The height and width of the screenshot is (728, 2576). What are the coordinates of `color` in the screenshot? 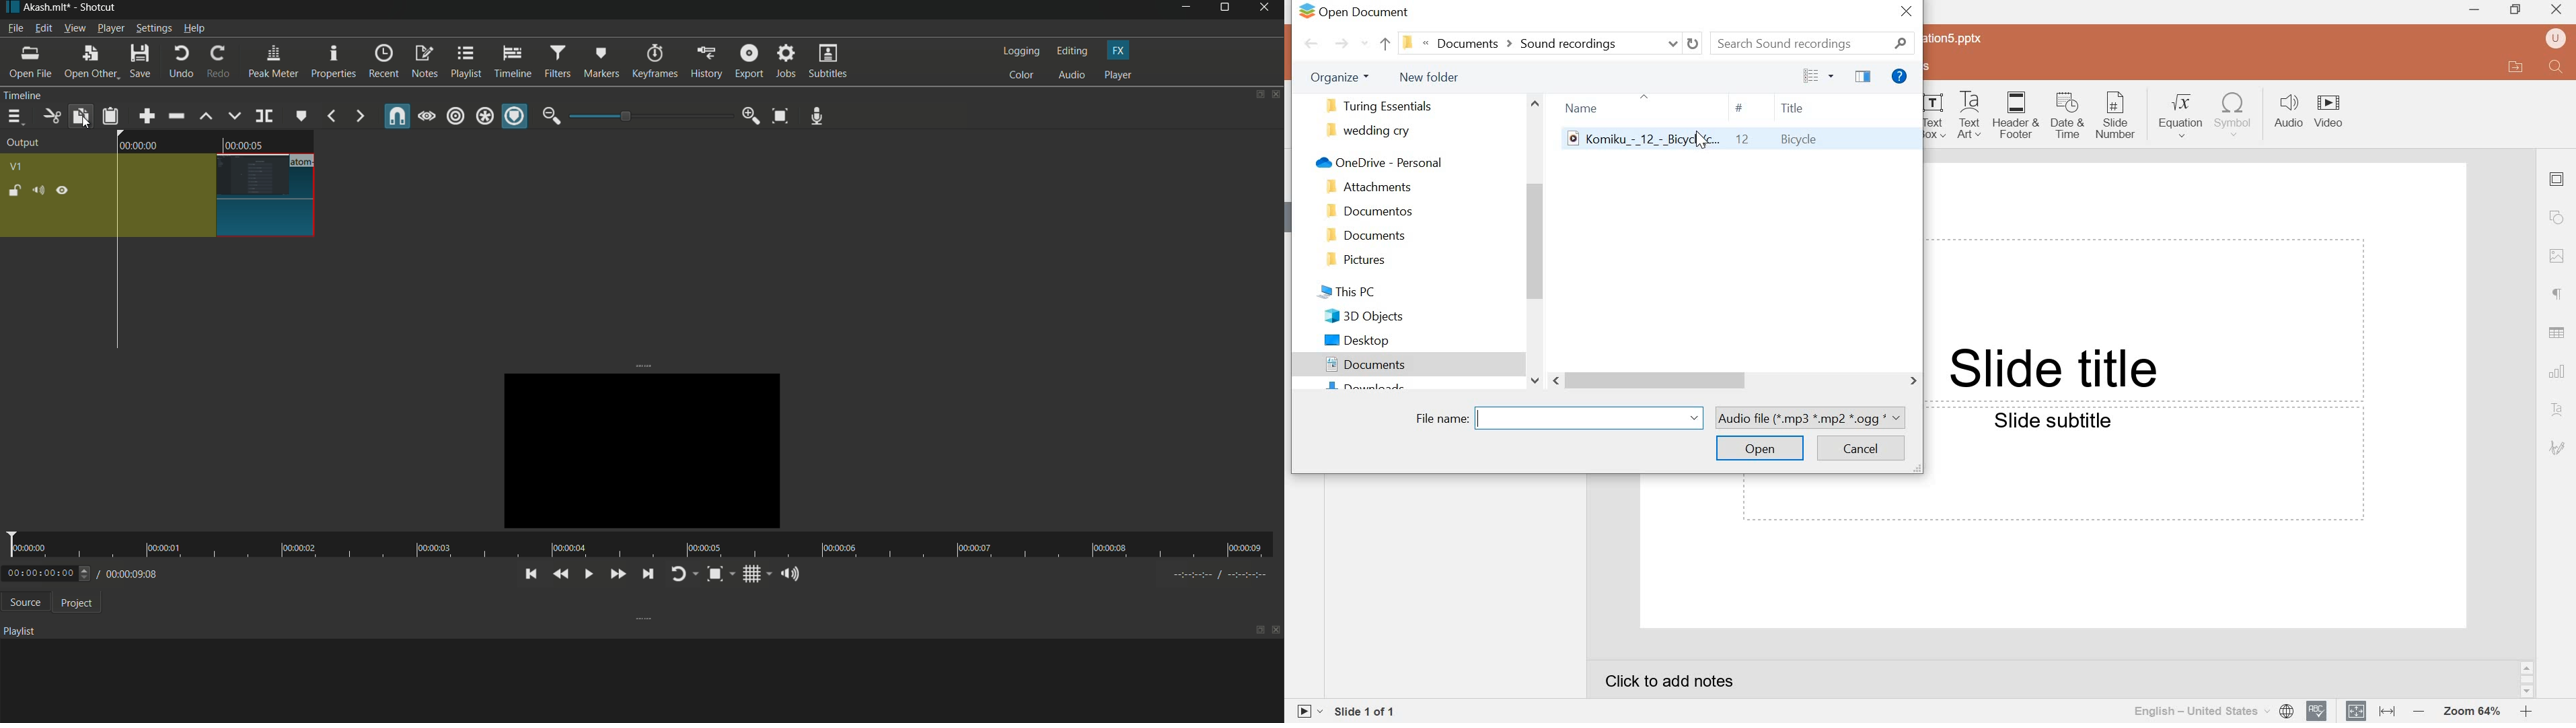 It's located at (1021, 75).